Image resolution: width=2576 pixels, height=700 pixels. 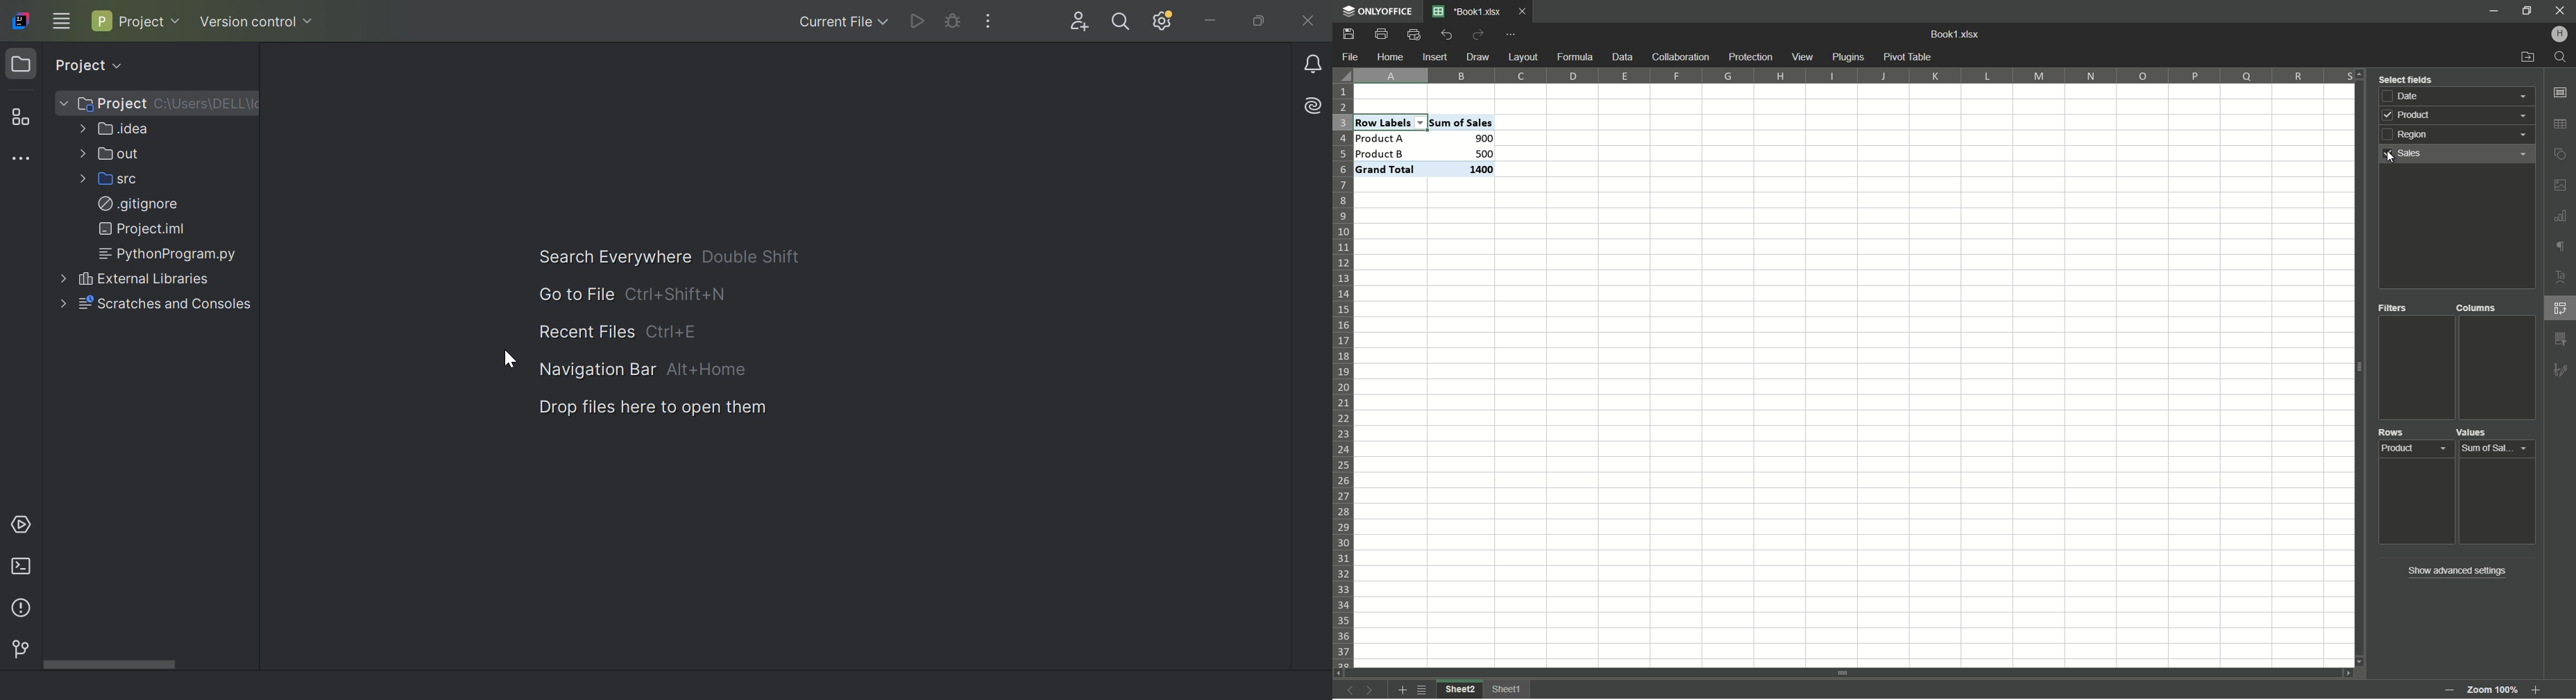 I want to click on insert shape, so click(x=2561, y=154).